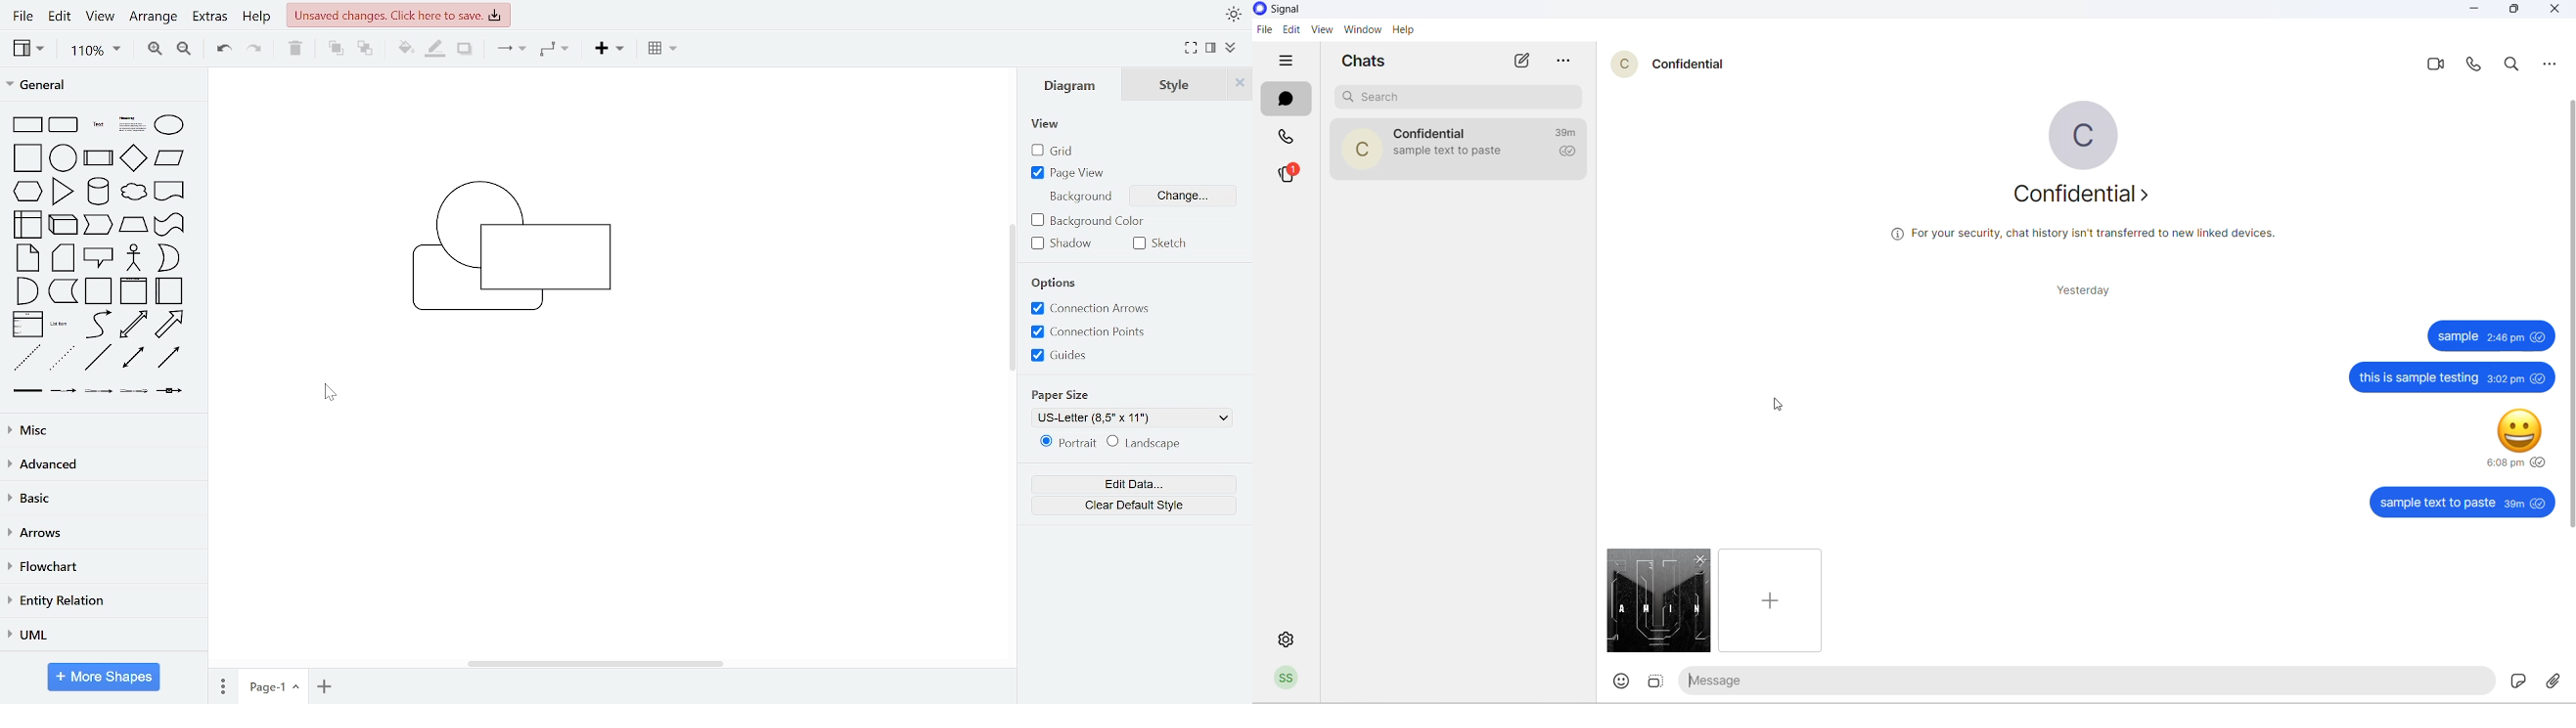 The height and width of the screenshot is (728, 2576). I want to click on time passed since last message, so click(1569, 133).